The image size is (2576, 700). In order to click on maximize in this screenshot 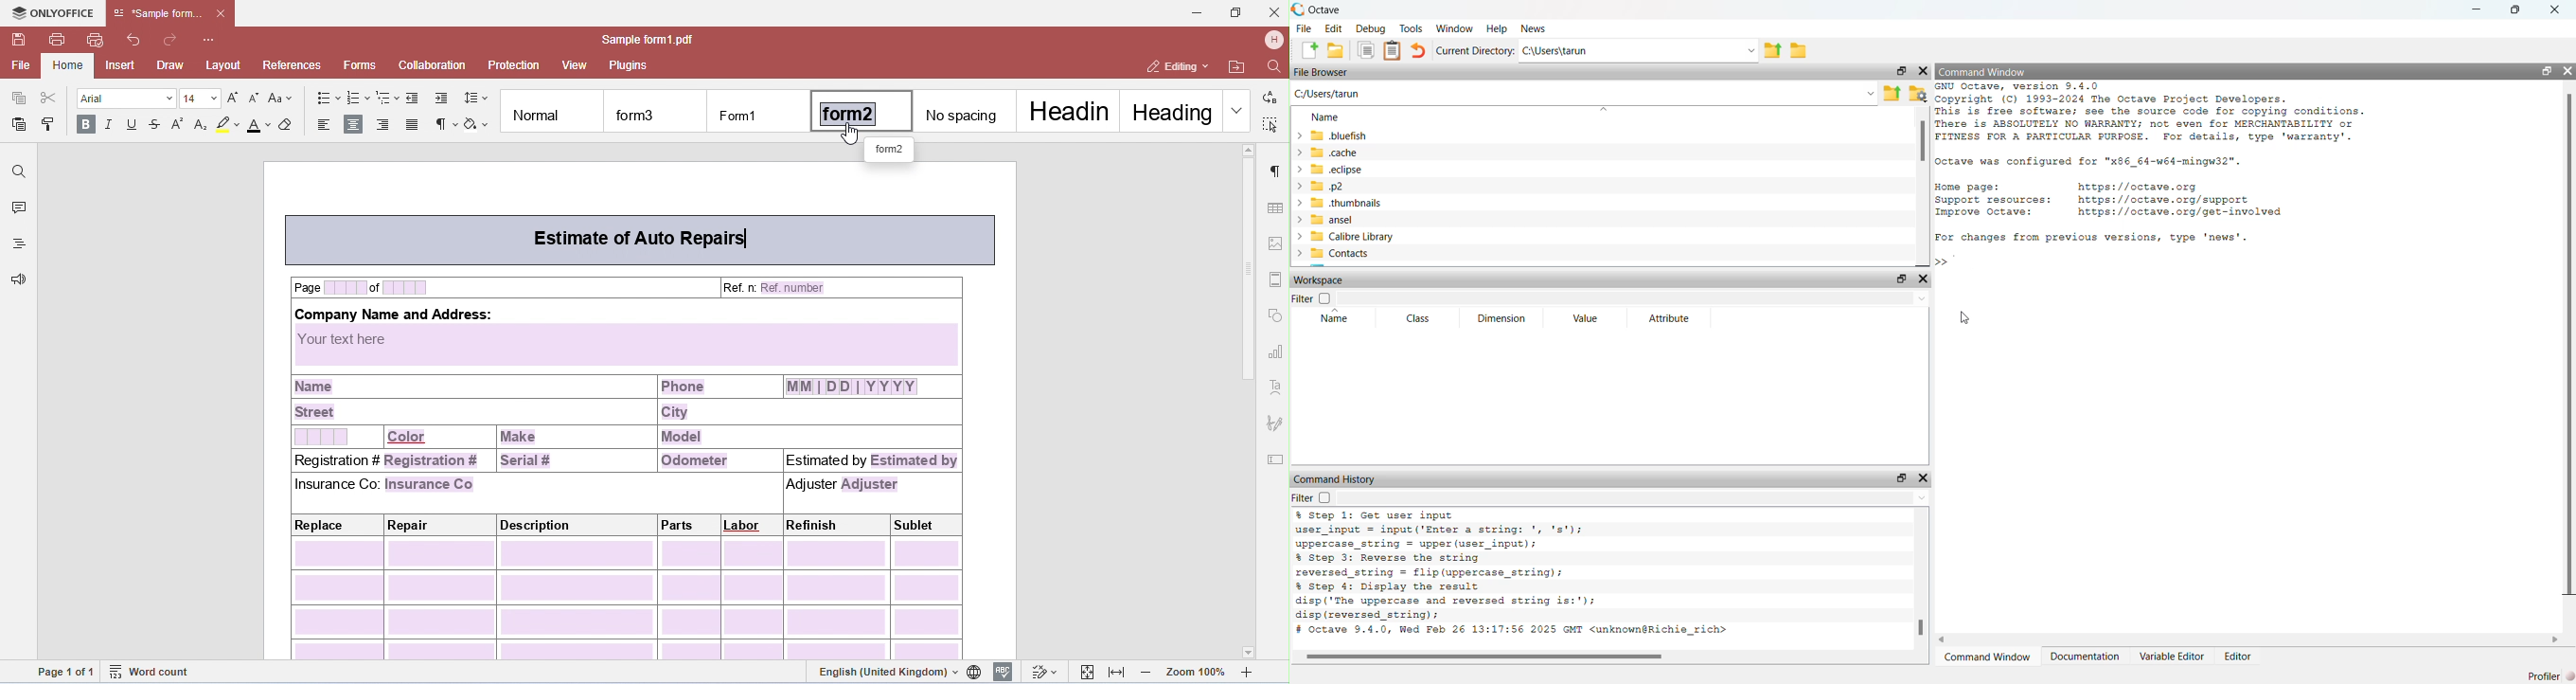, I will do `click(2520, 9)`.